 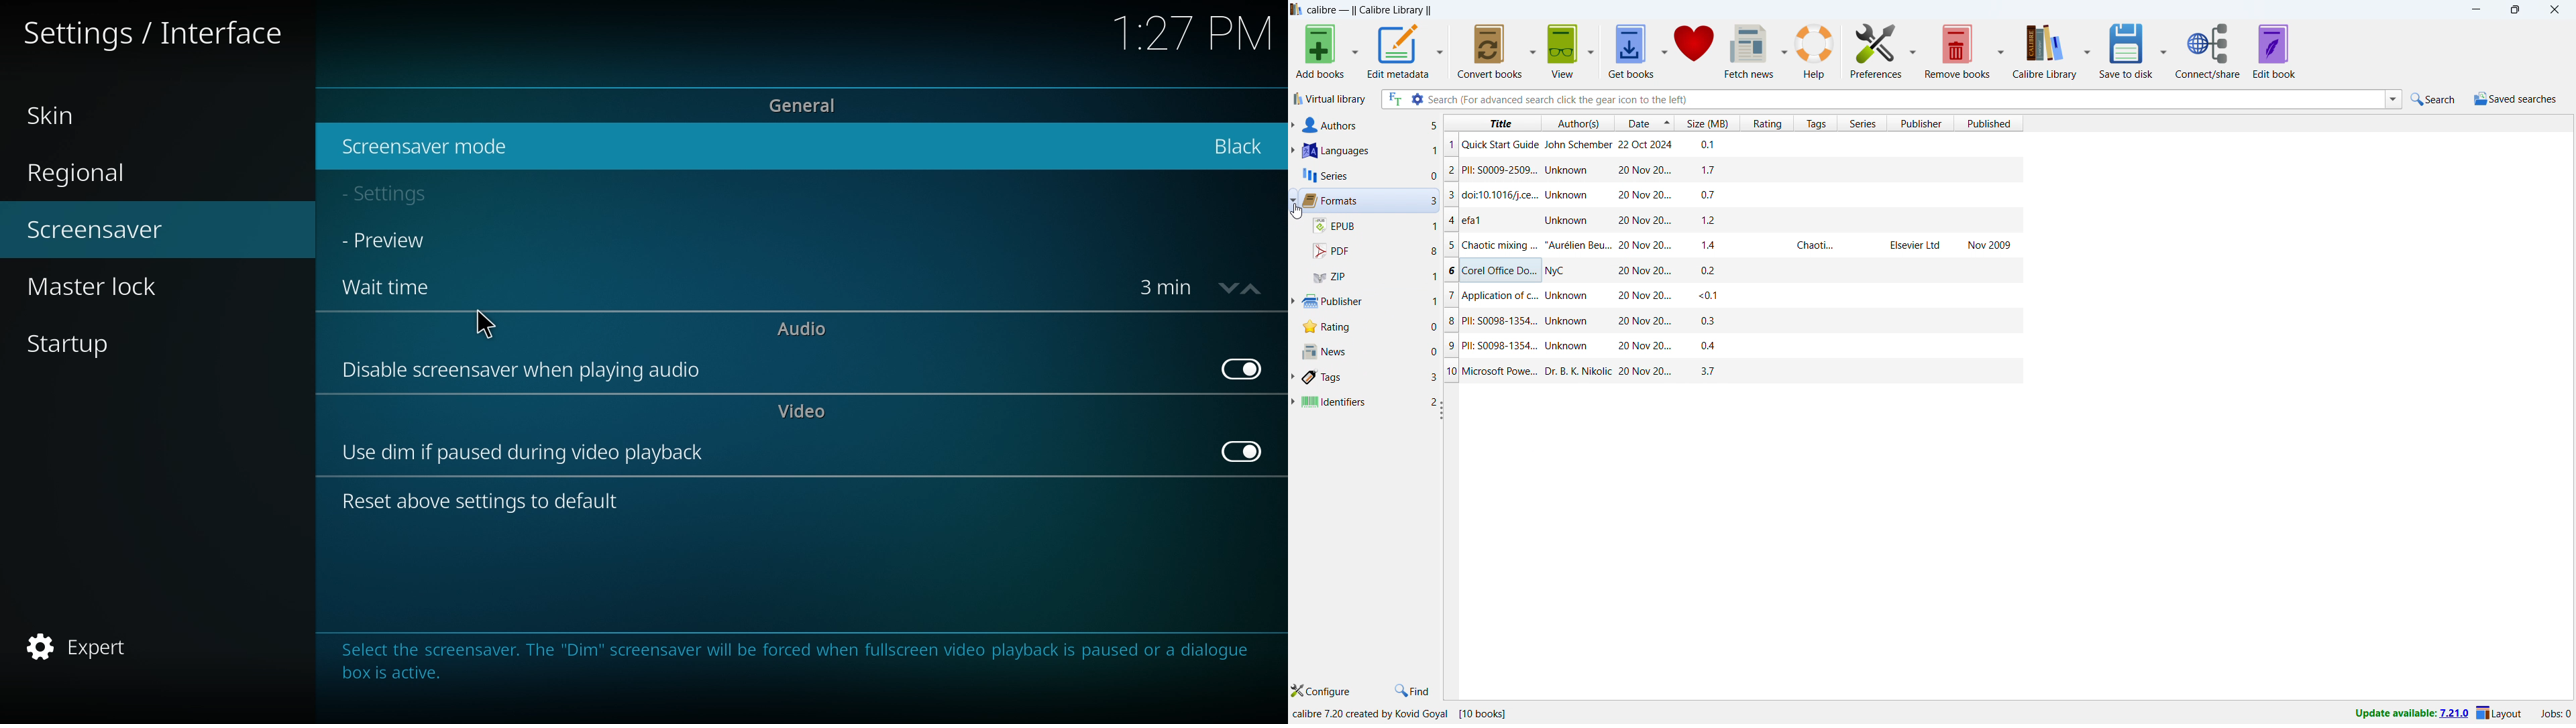 What do you see at coordinates (1413, 690) in the screenshot?
I see `find in tags` at bounding box center [1413, 690].